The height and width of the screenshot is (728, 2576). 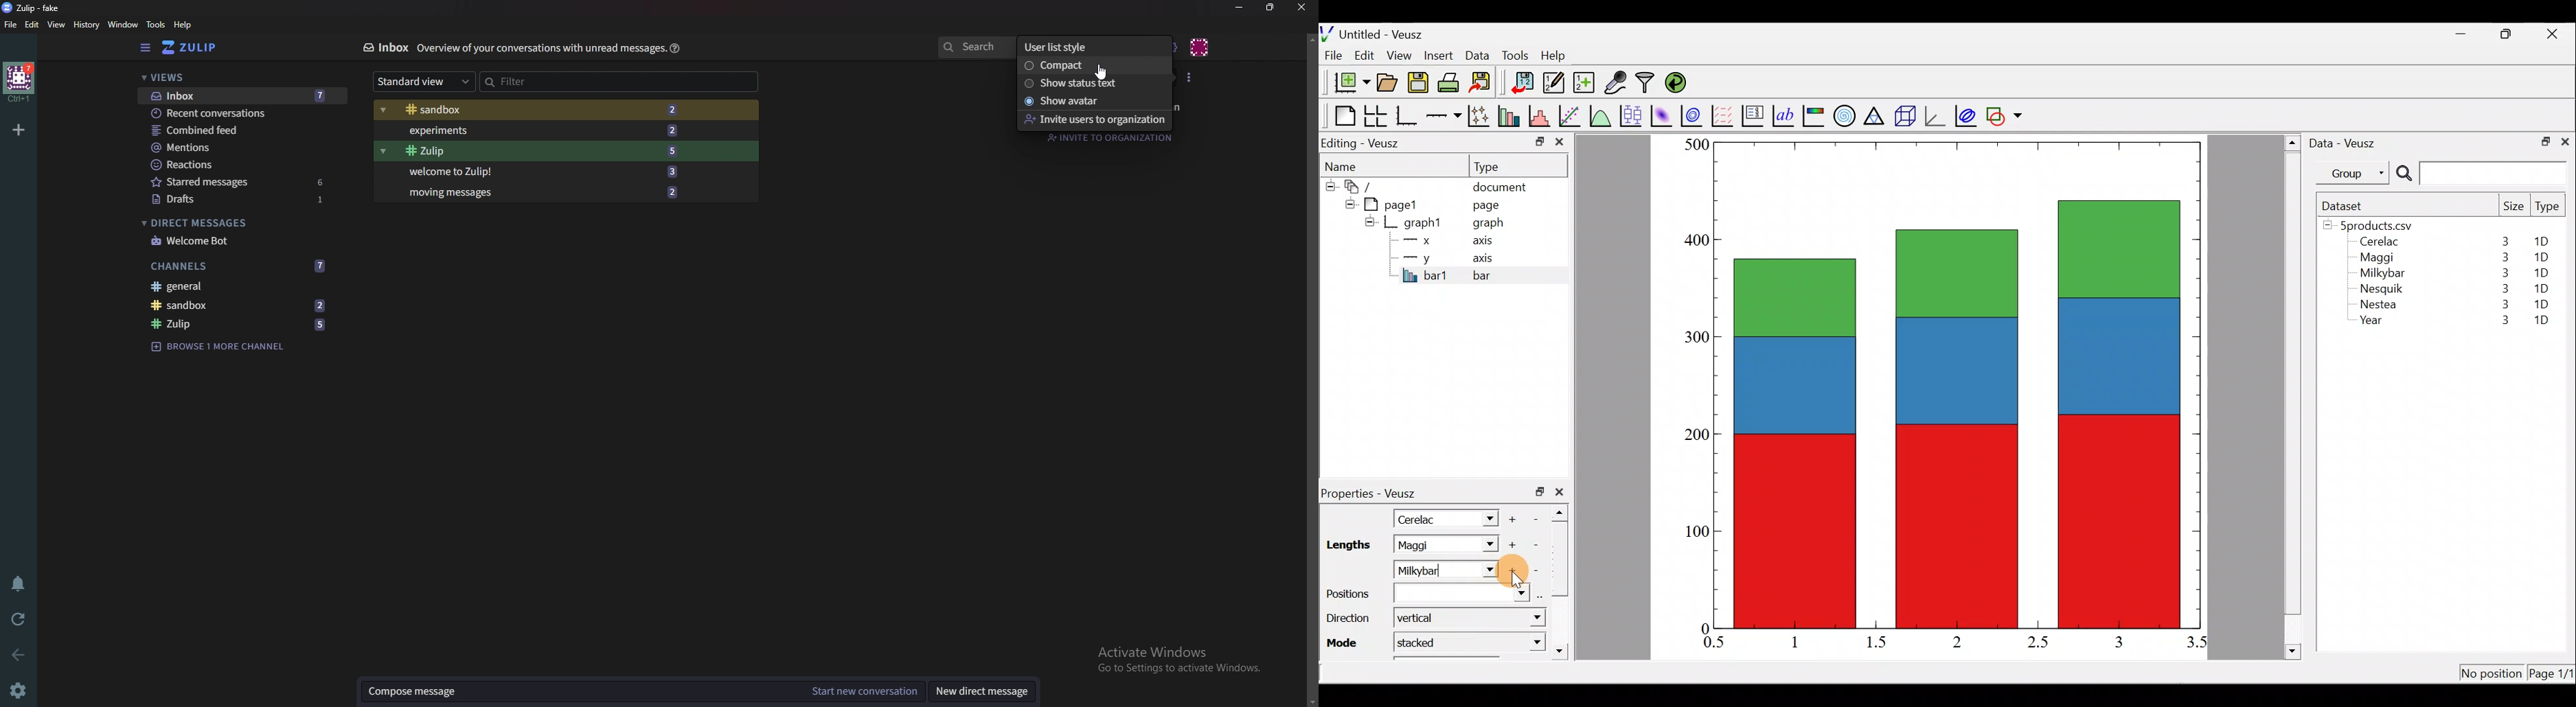 What do you see at coordinates (1440, 55) in the screenshot?
I see `Insert` at bounding box center [1440, 55].